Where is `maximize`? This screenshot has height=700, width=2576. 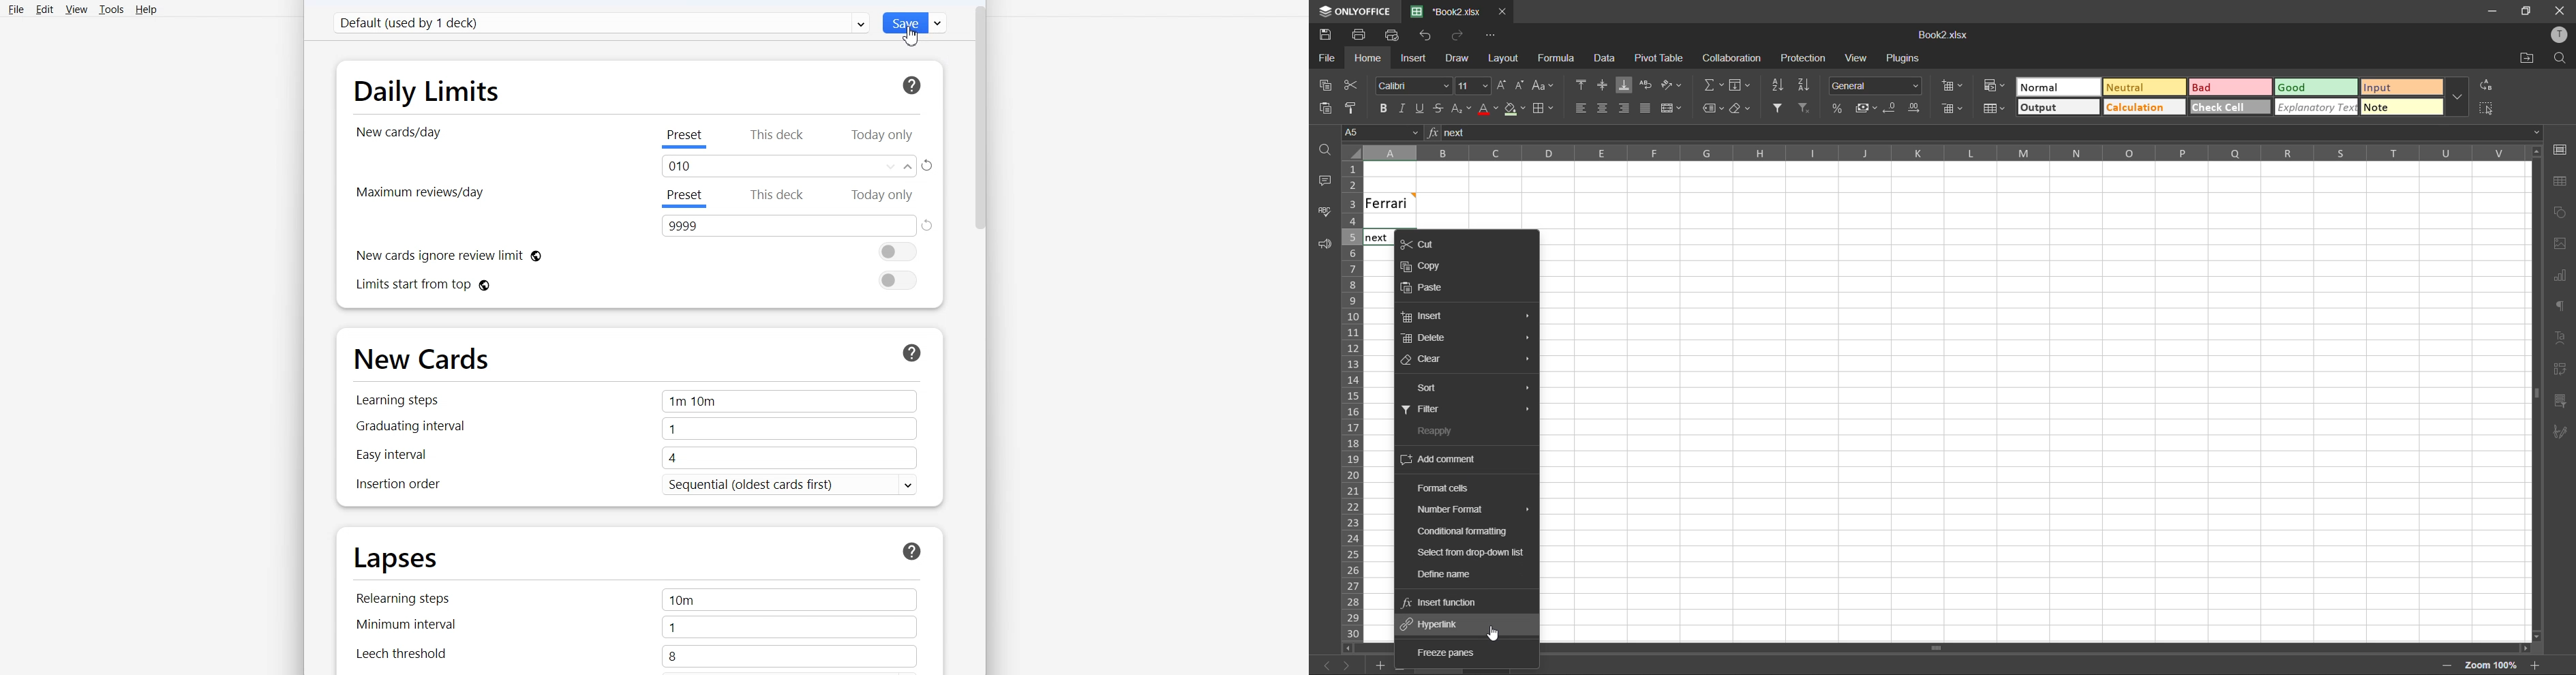
maximize is located at coordinates (2524, 11).